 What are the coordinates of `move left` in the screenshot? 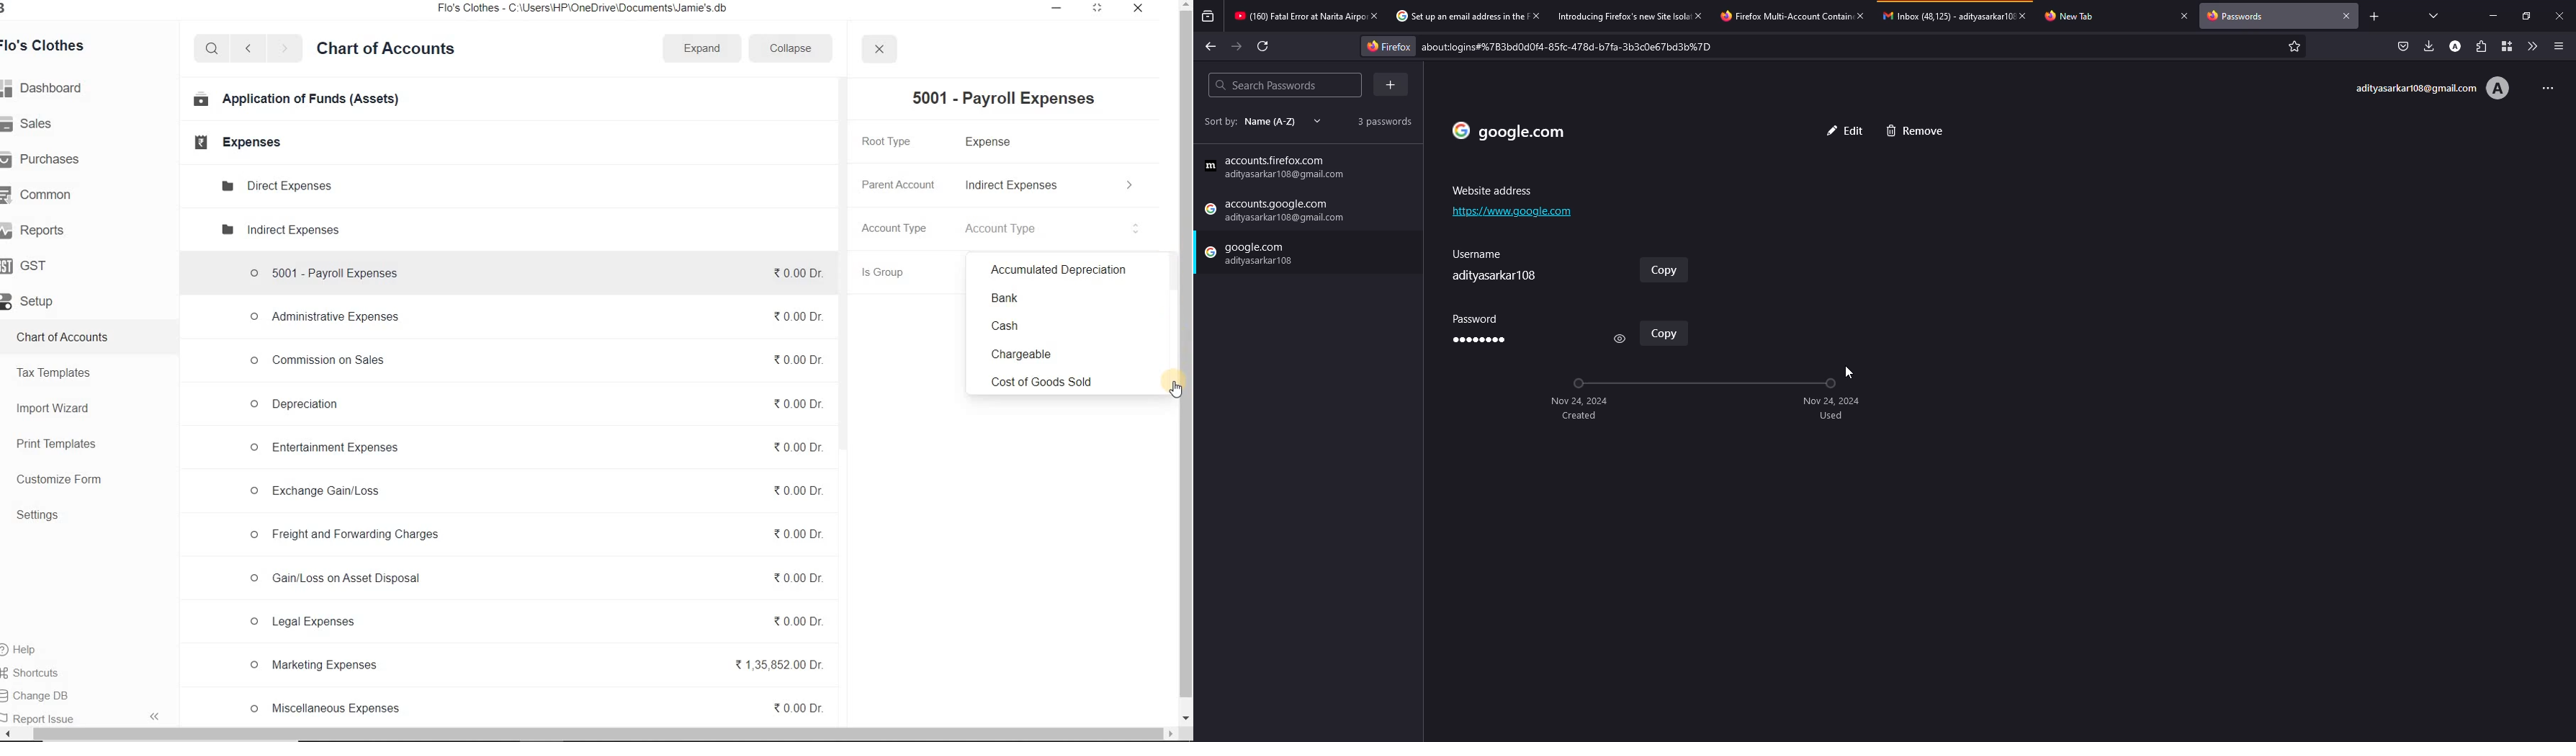 It's located at (7, 734).